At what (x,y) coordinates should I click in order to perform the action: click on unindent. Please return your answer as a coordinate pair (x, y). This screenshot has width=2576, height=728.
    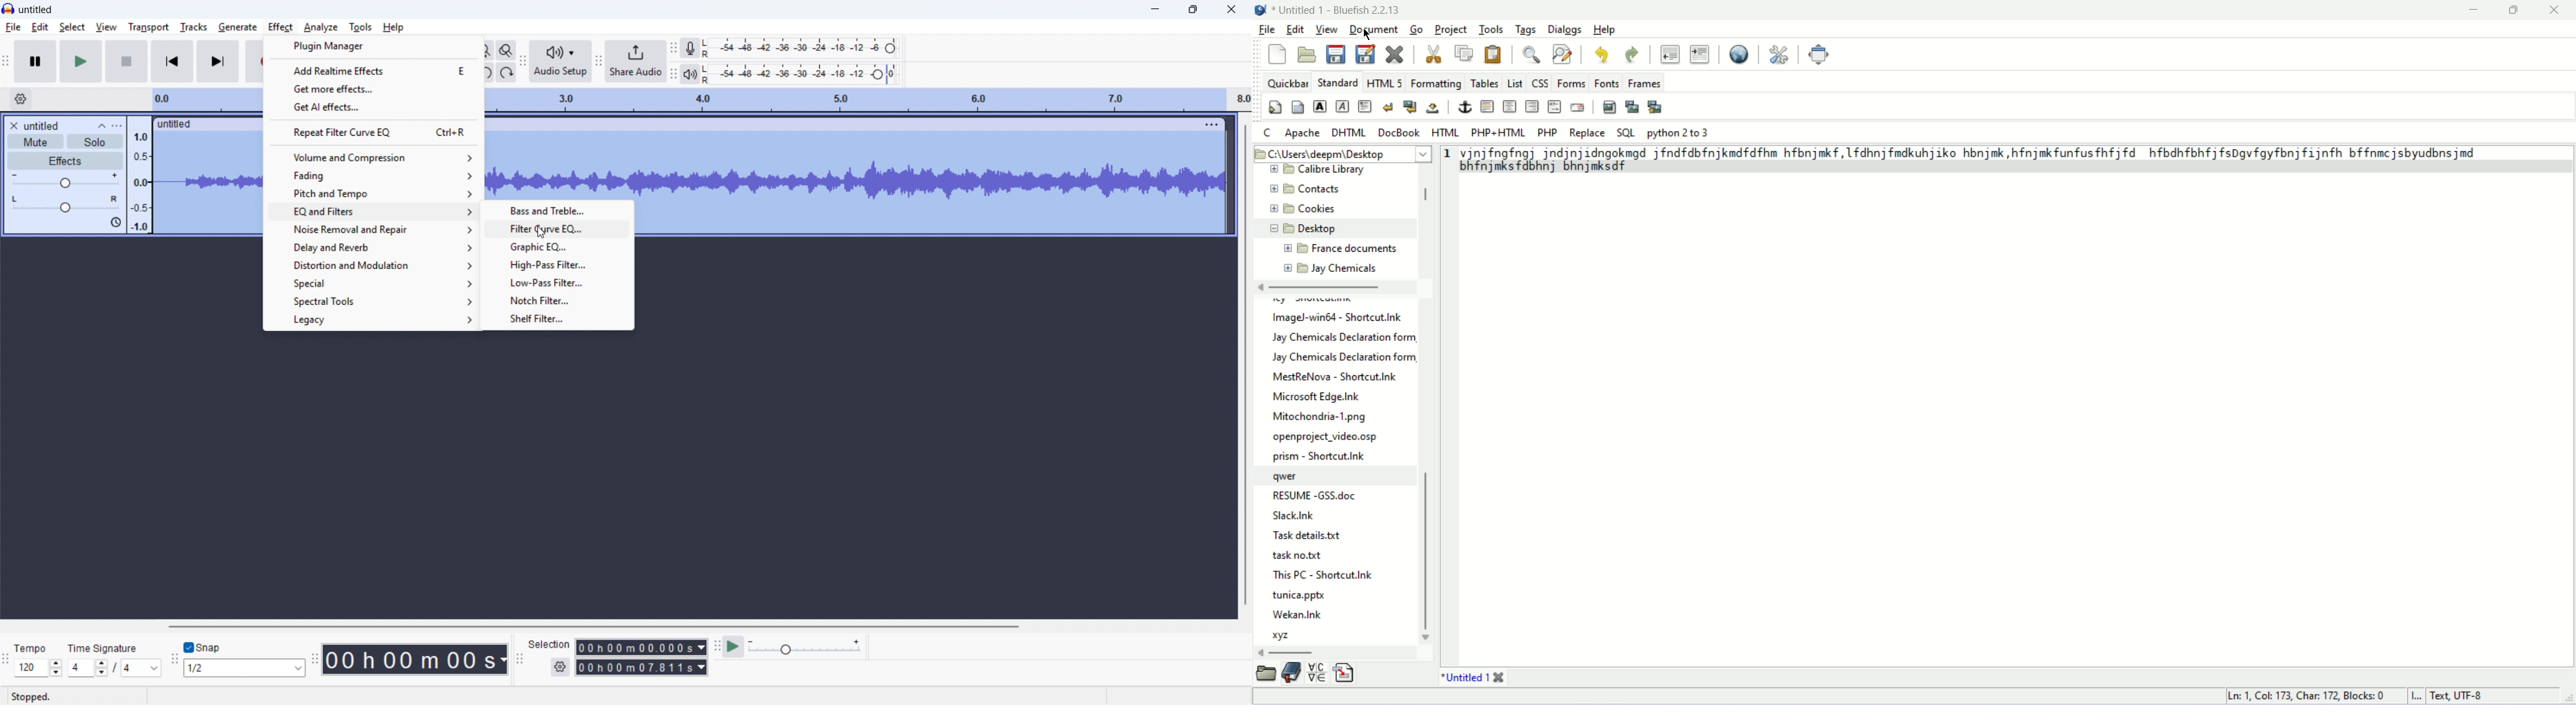
    Looking at the image, I should click on (1669, 53).